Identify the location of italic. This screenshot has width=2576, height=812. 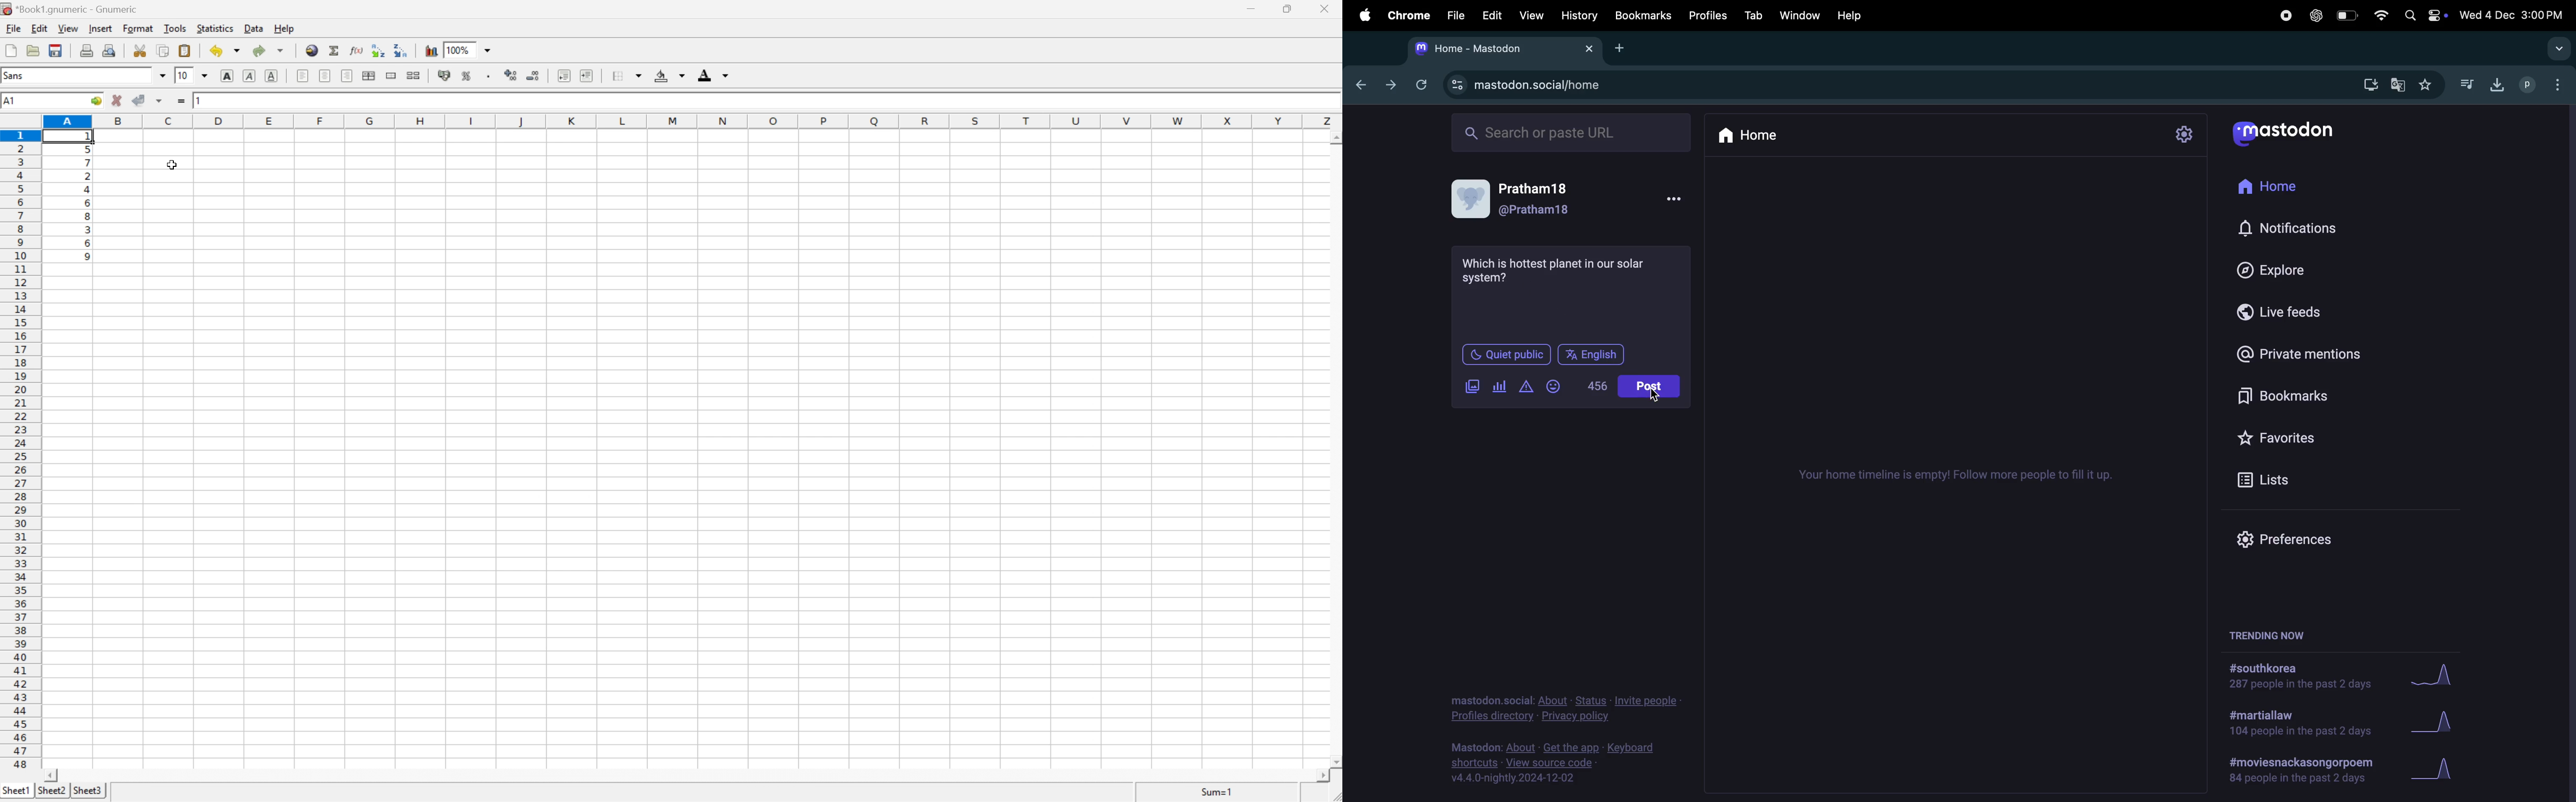
(248, 76).